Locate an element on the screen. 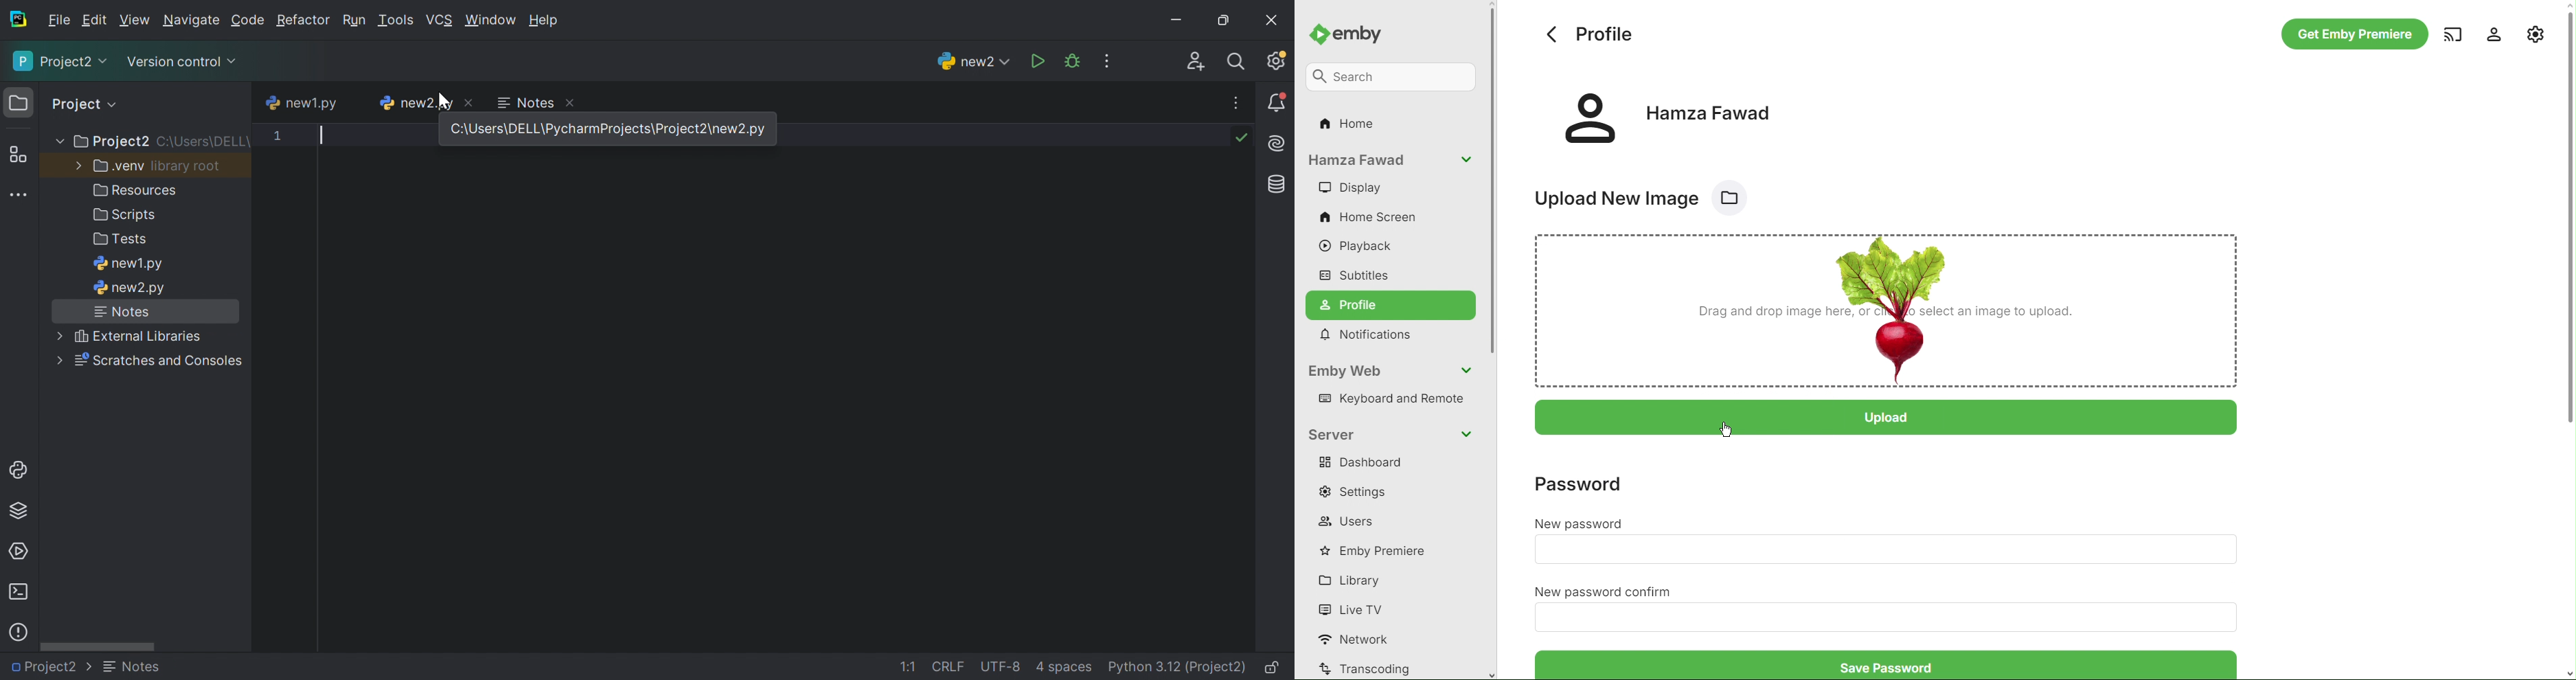  Problems is located at coordinates (20, 630).